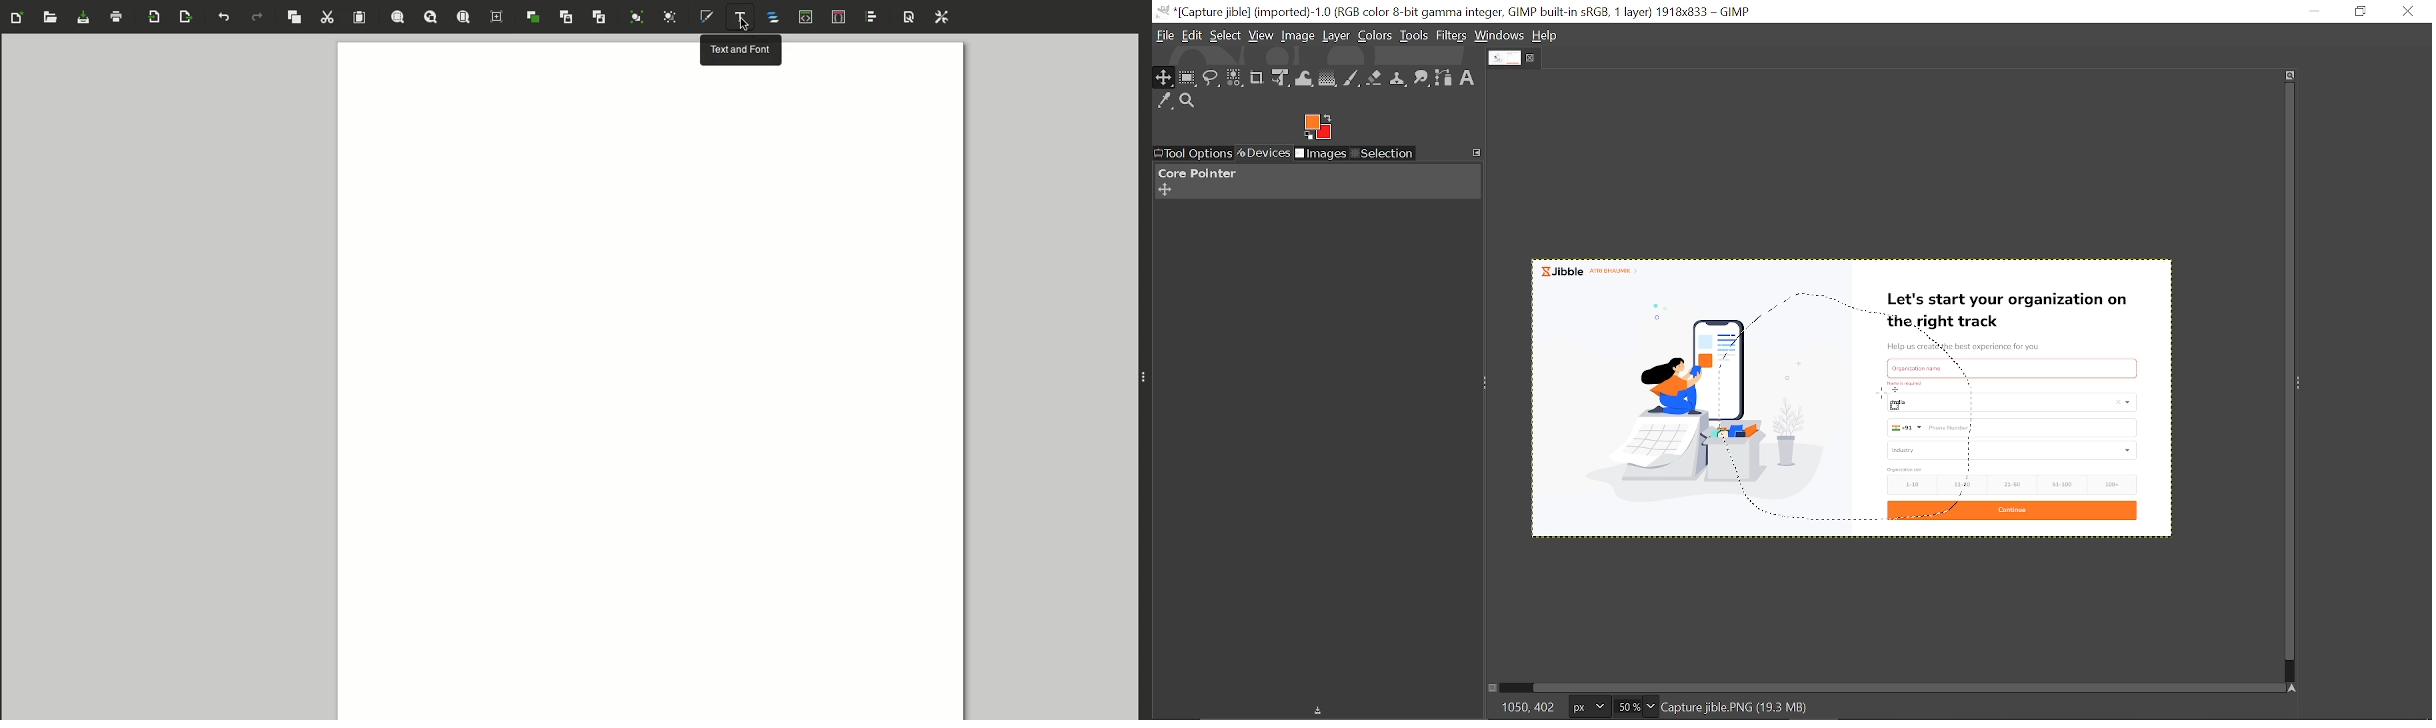 The width and height of the screenshot is (2436, 728). What do you see at coordinates (1910, 687) in the screenshot?
I see `Horizontal scrollbar` at bounding box center [1910, 687].